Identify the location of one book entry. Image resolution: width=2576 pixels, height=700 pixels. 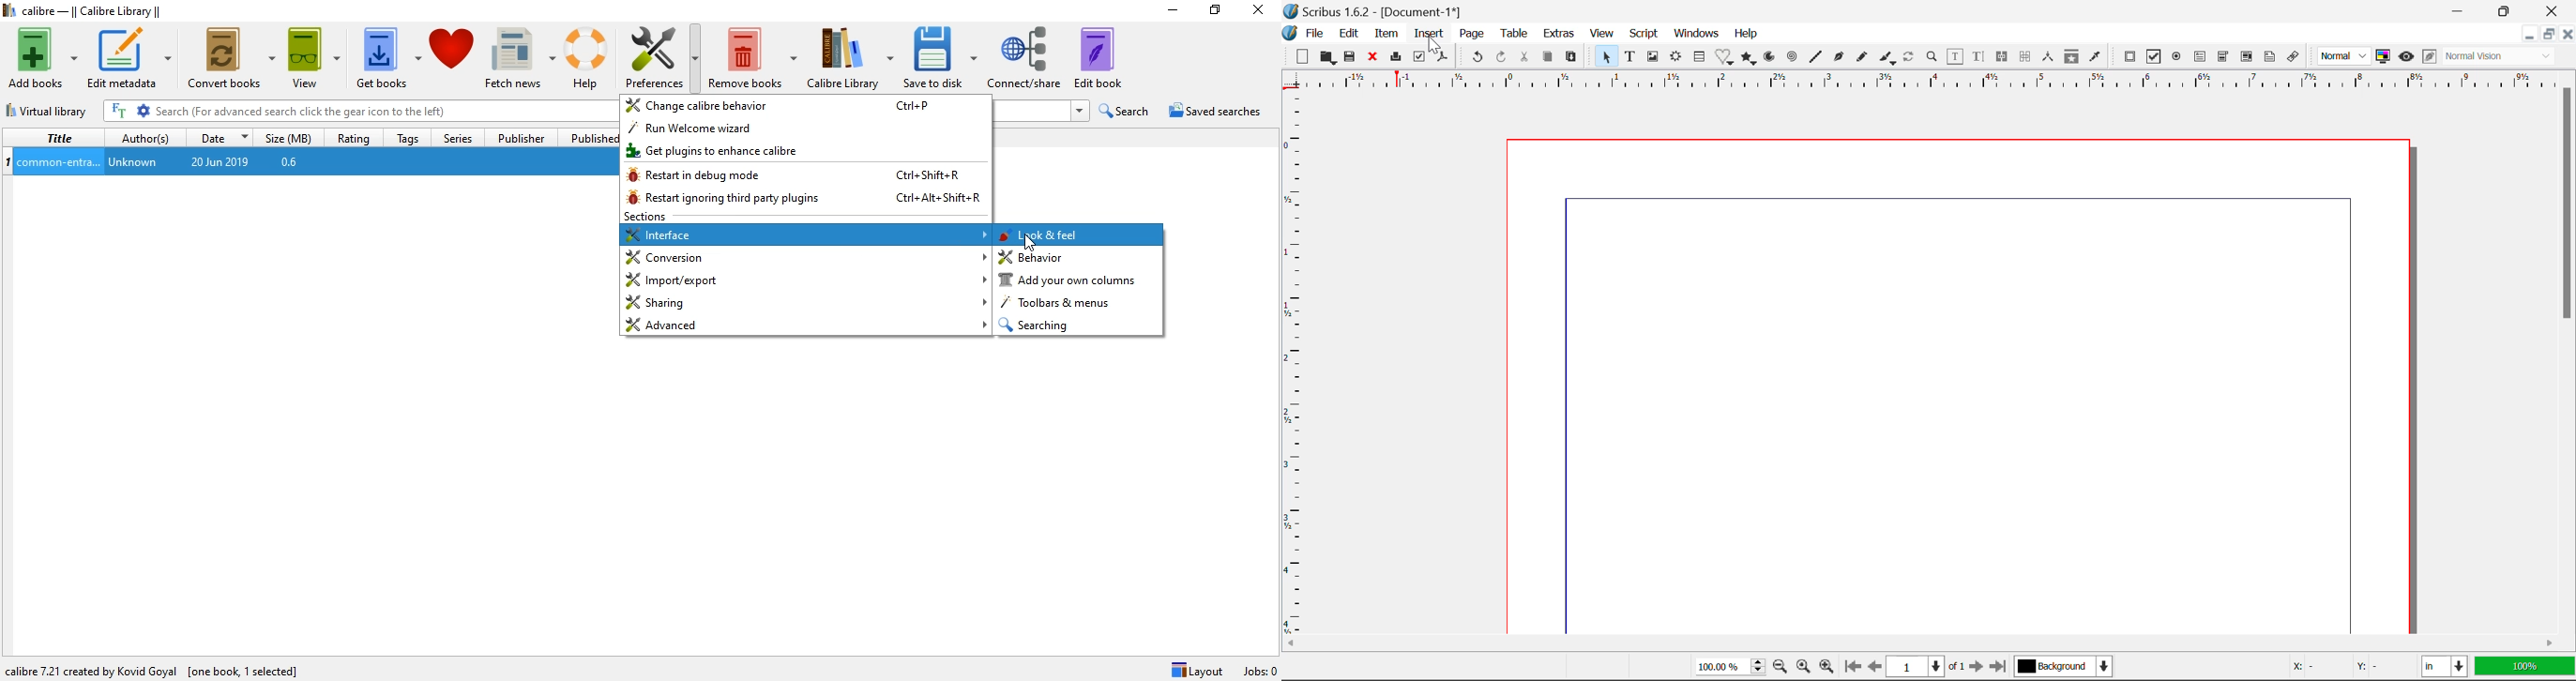
(310, 162).